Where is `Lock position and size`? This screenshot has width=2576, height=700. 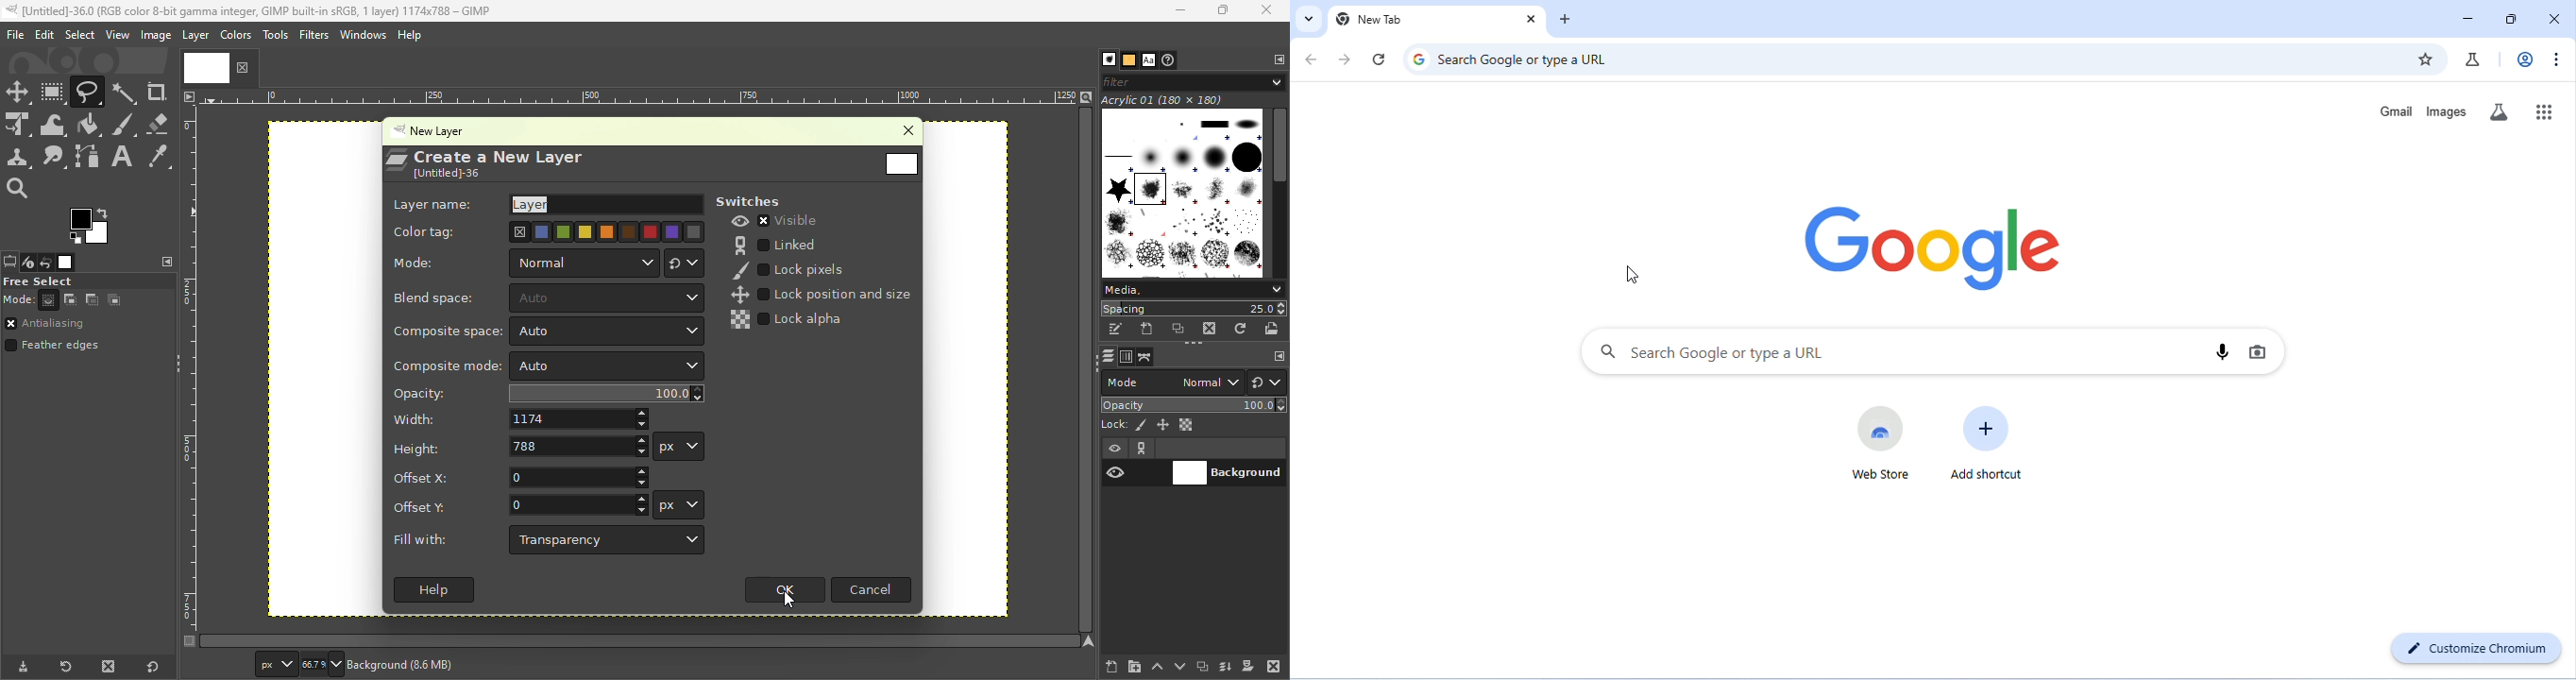 Lock position and size is located at coordinates (1162, 425).